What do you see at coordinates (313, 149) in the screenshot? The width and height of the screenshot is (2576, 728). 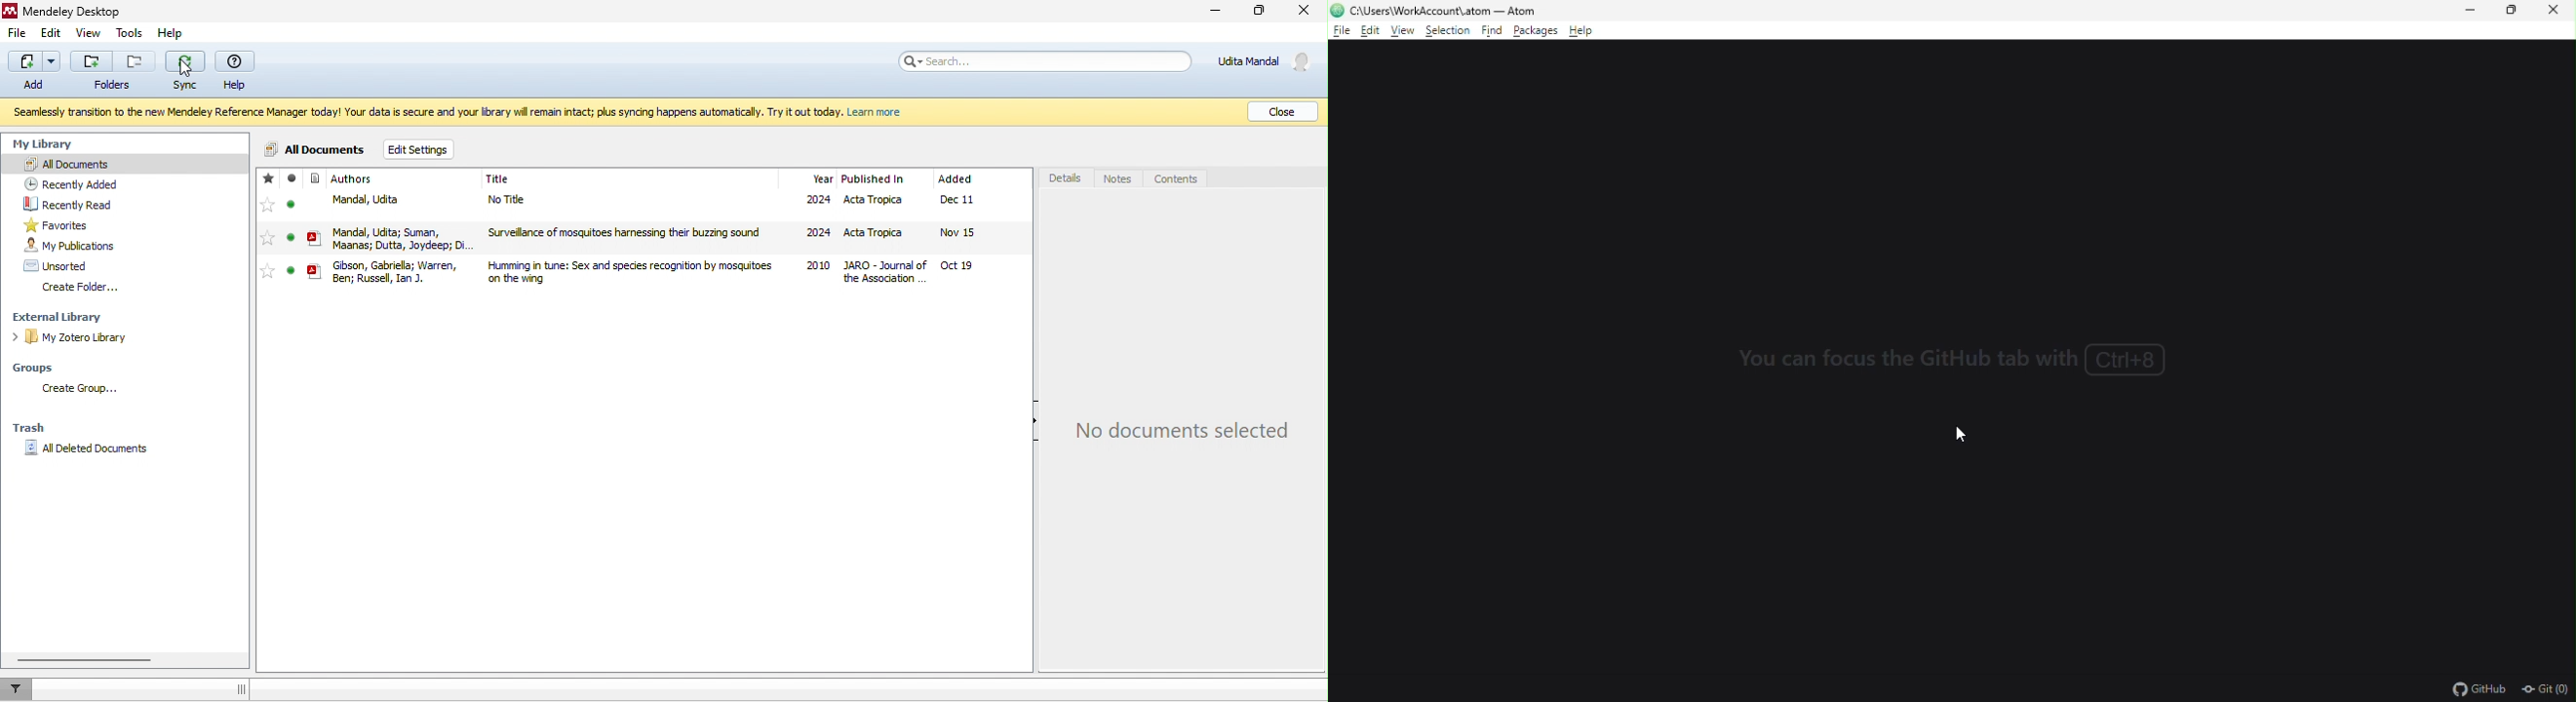 I see `all documents` at bounding box center [313, 149].